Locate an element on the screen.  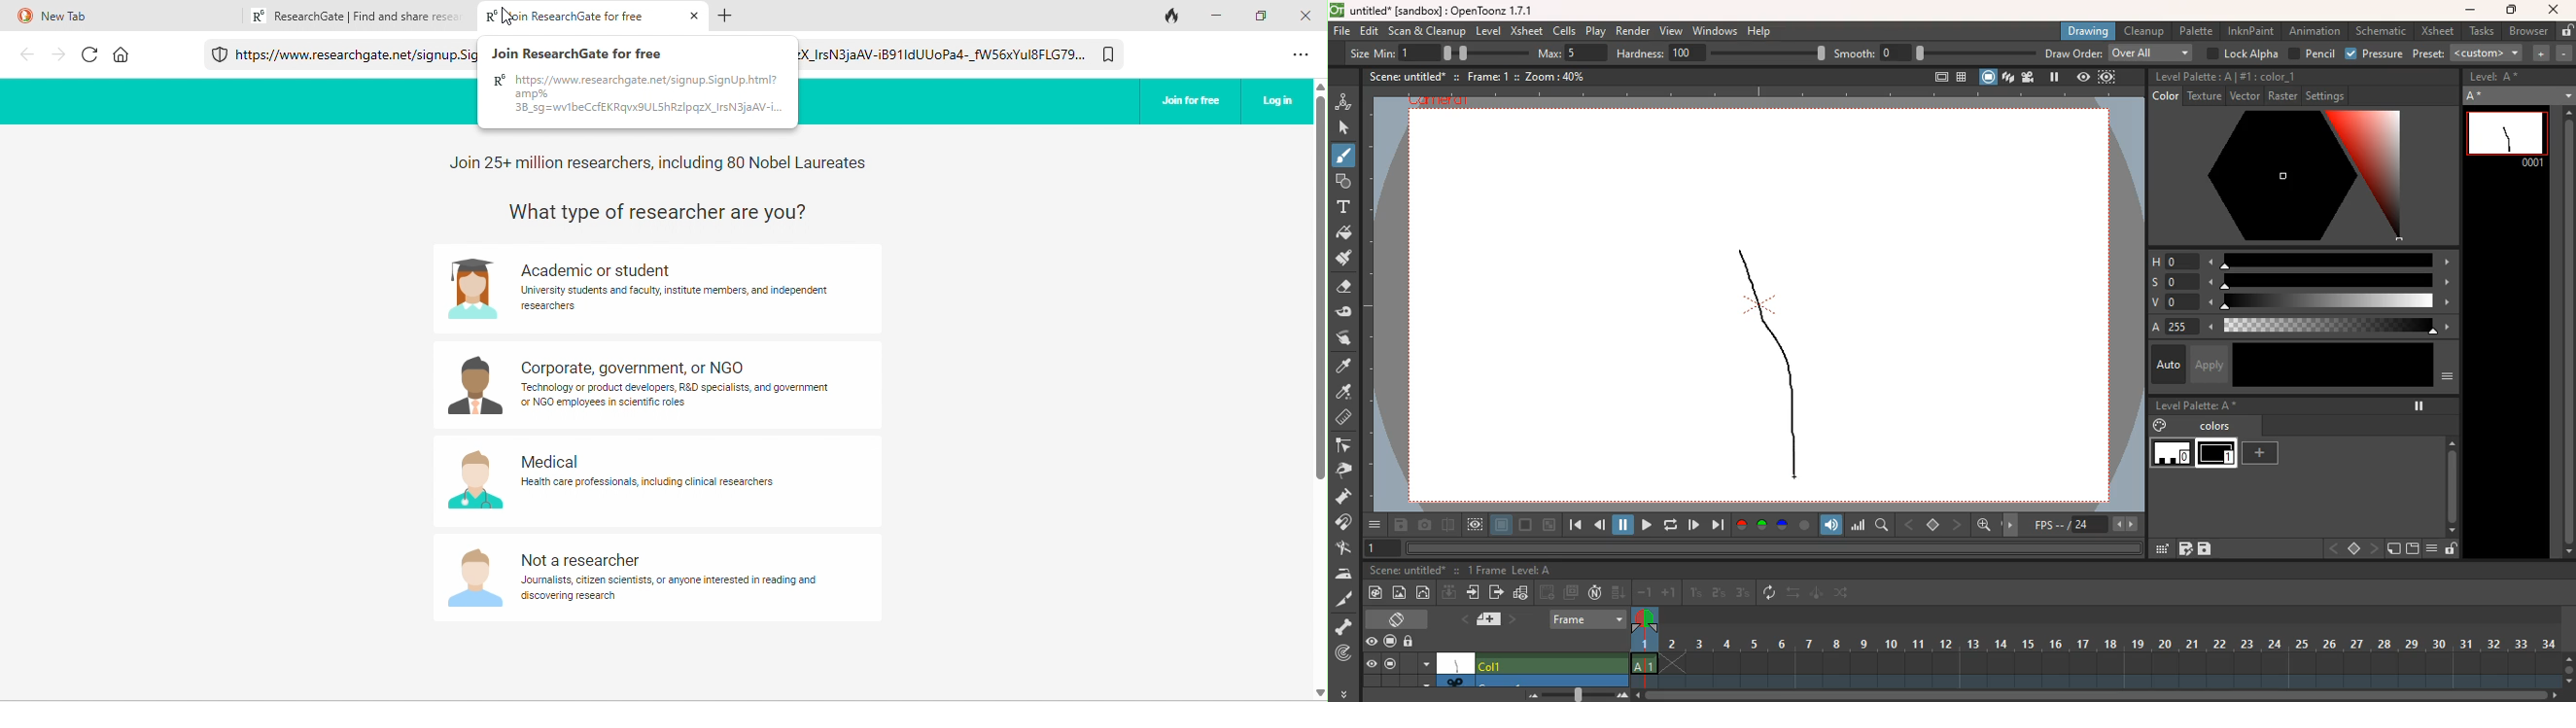
tap is located at coordinates (1346, 549).